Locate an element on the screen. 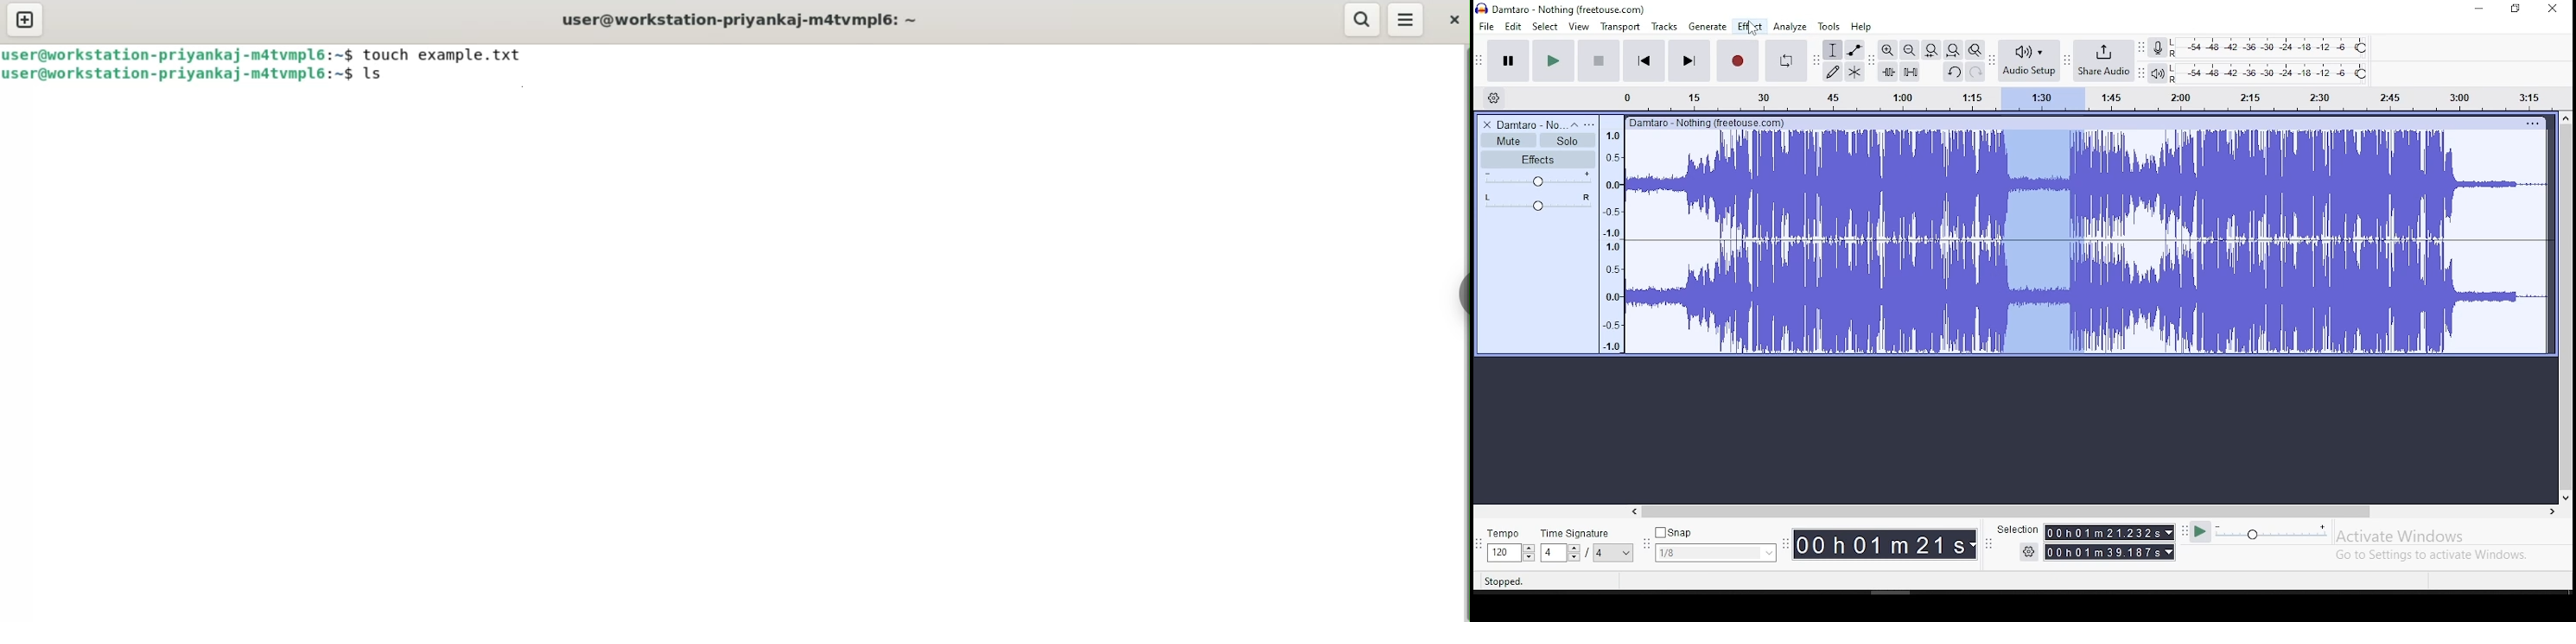 The image size is (2576, 644). Cursor is located at coordinates (1752, 29).